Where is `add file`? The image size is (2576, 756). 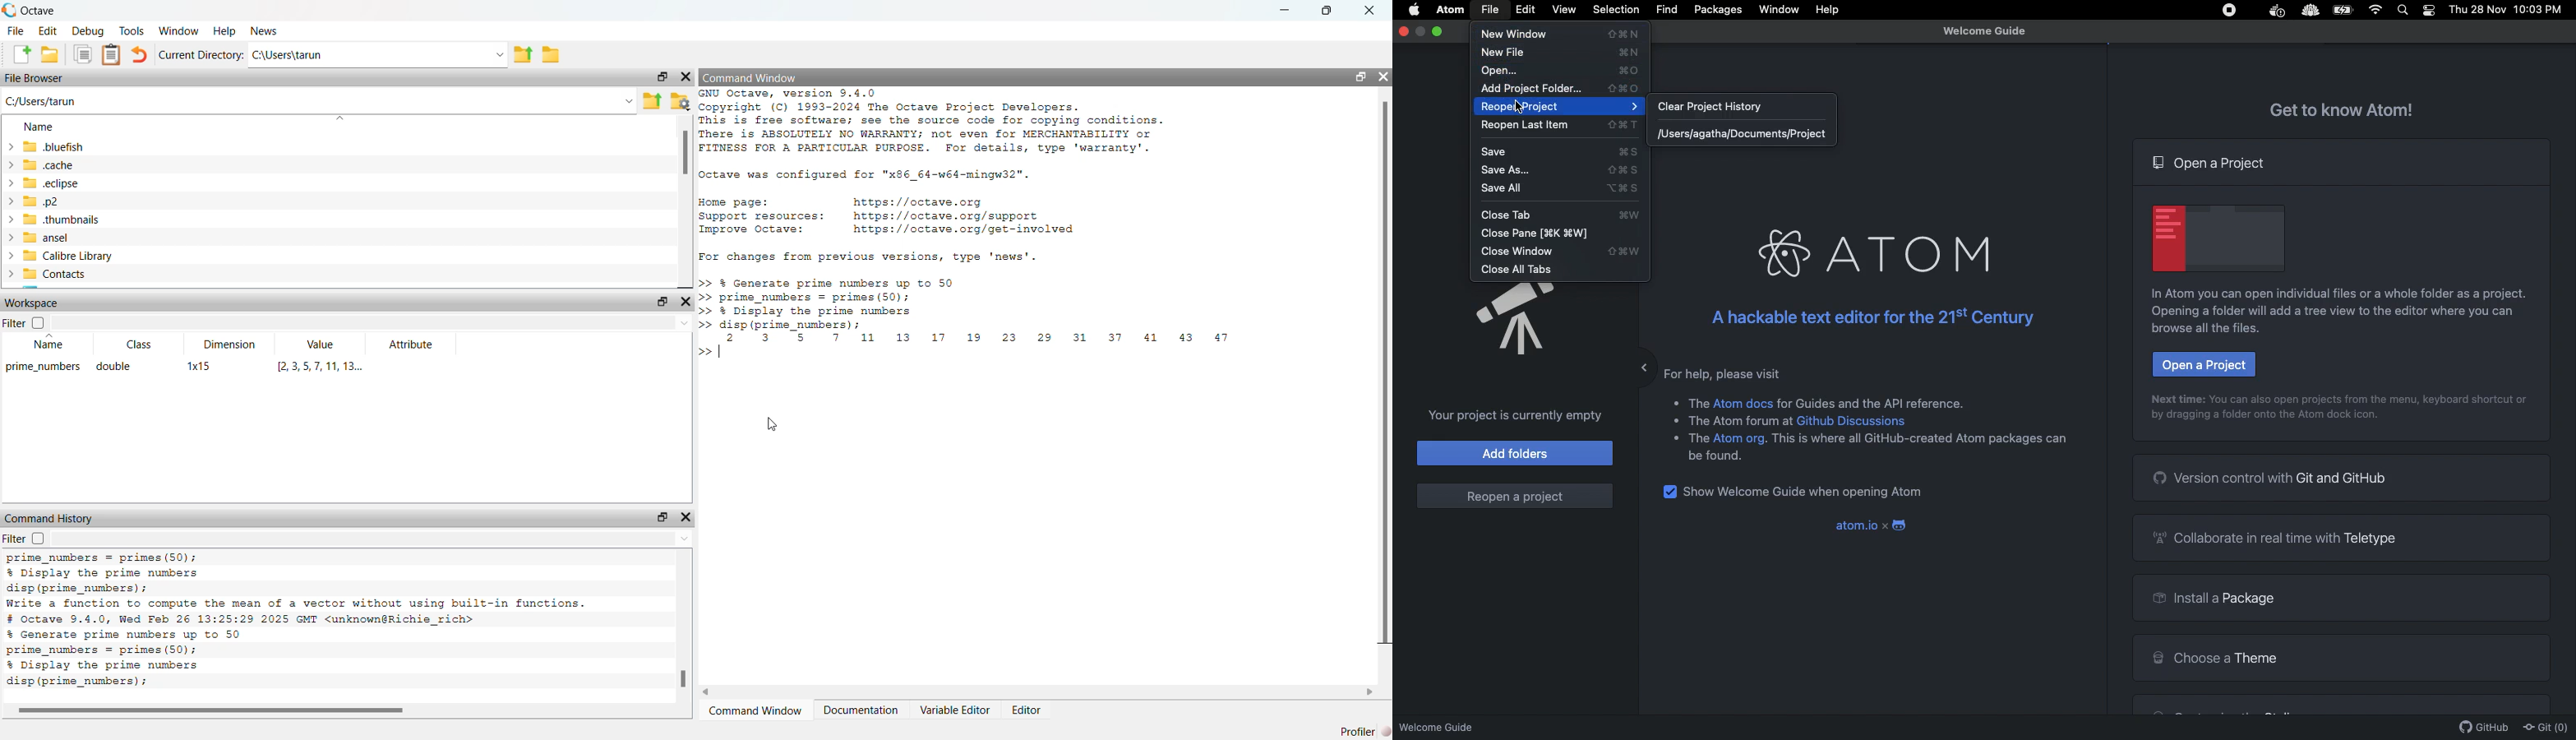
add file is located at coordinates (21, 55).